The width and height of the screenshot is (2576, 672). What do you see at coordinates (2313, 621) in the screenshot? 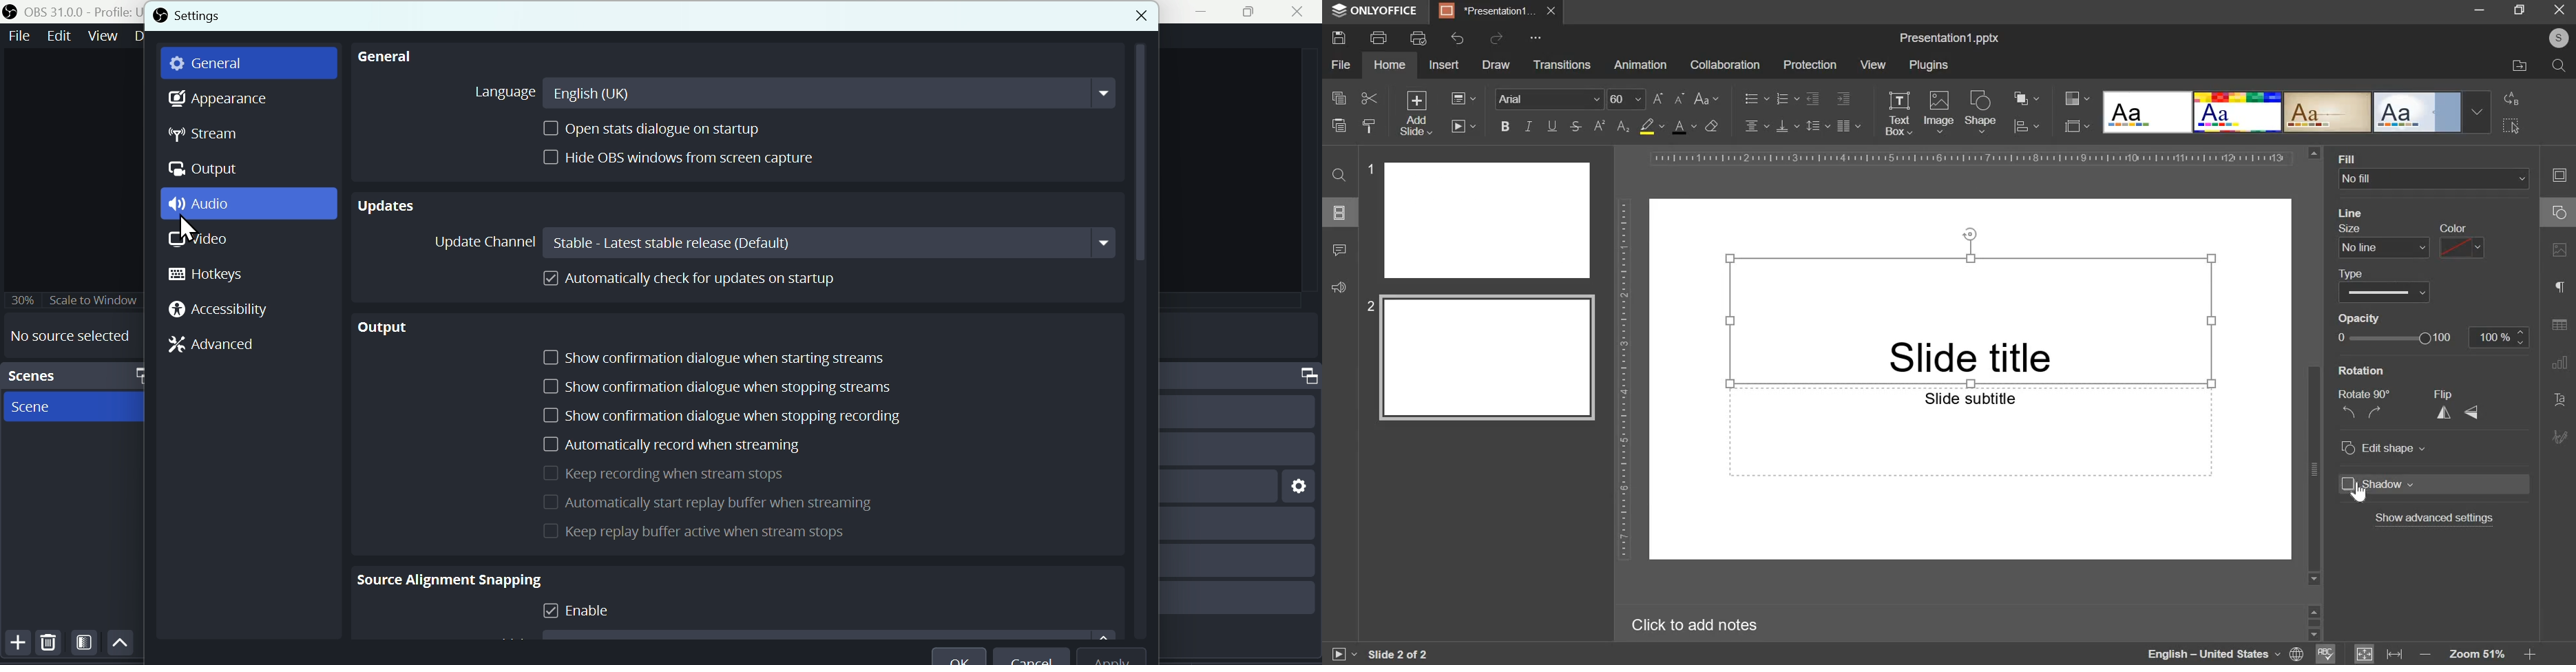
I see `slider` at bounding box center [2313, 621].